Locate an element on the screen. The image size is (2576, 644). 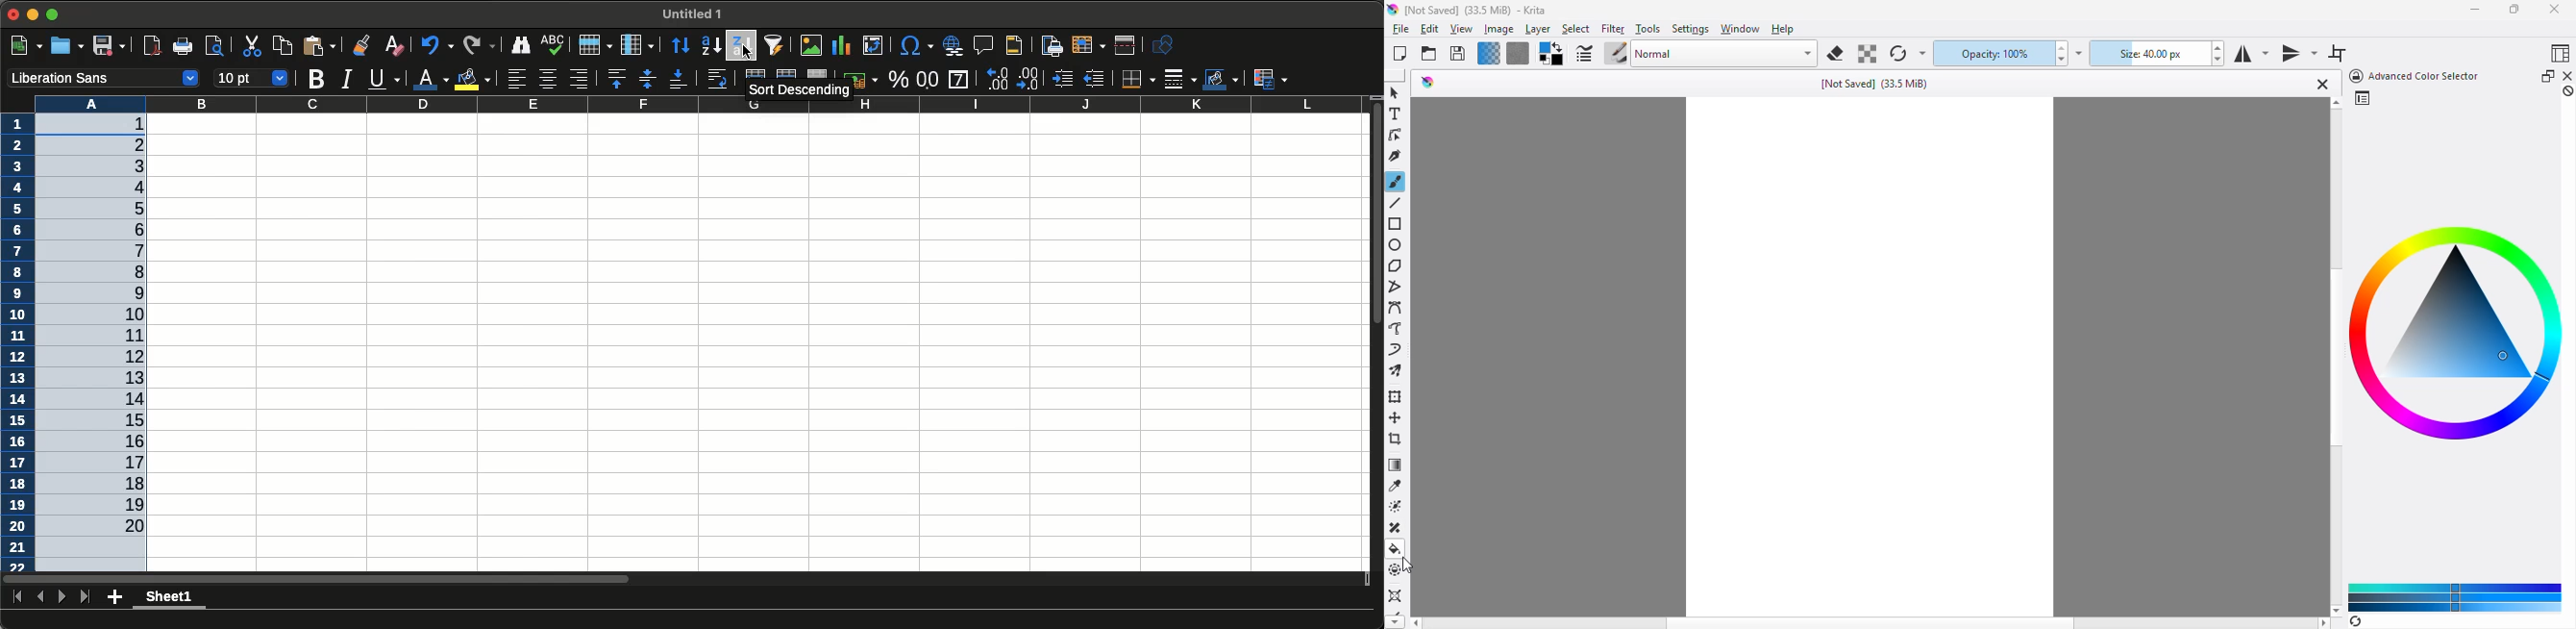
Row is located at coordinates (16, 342).